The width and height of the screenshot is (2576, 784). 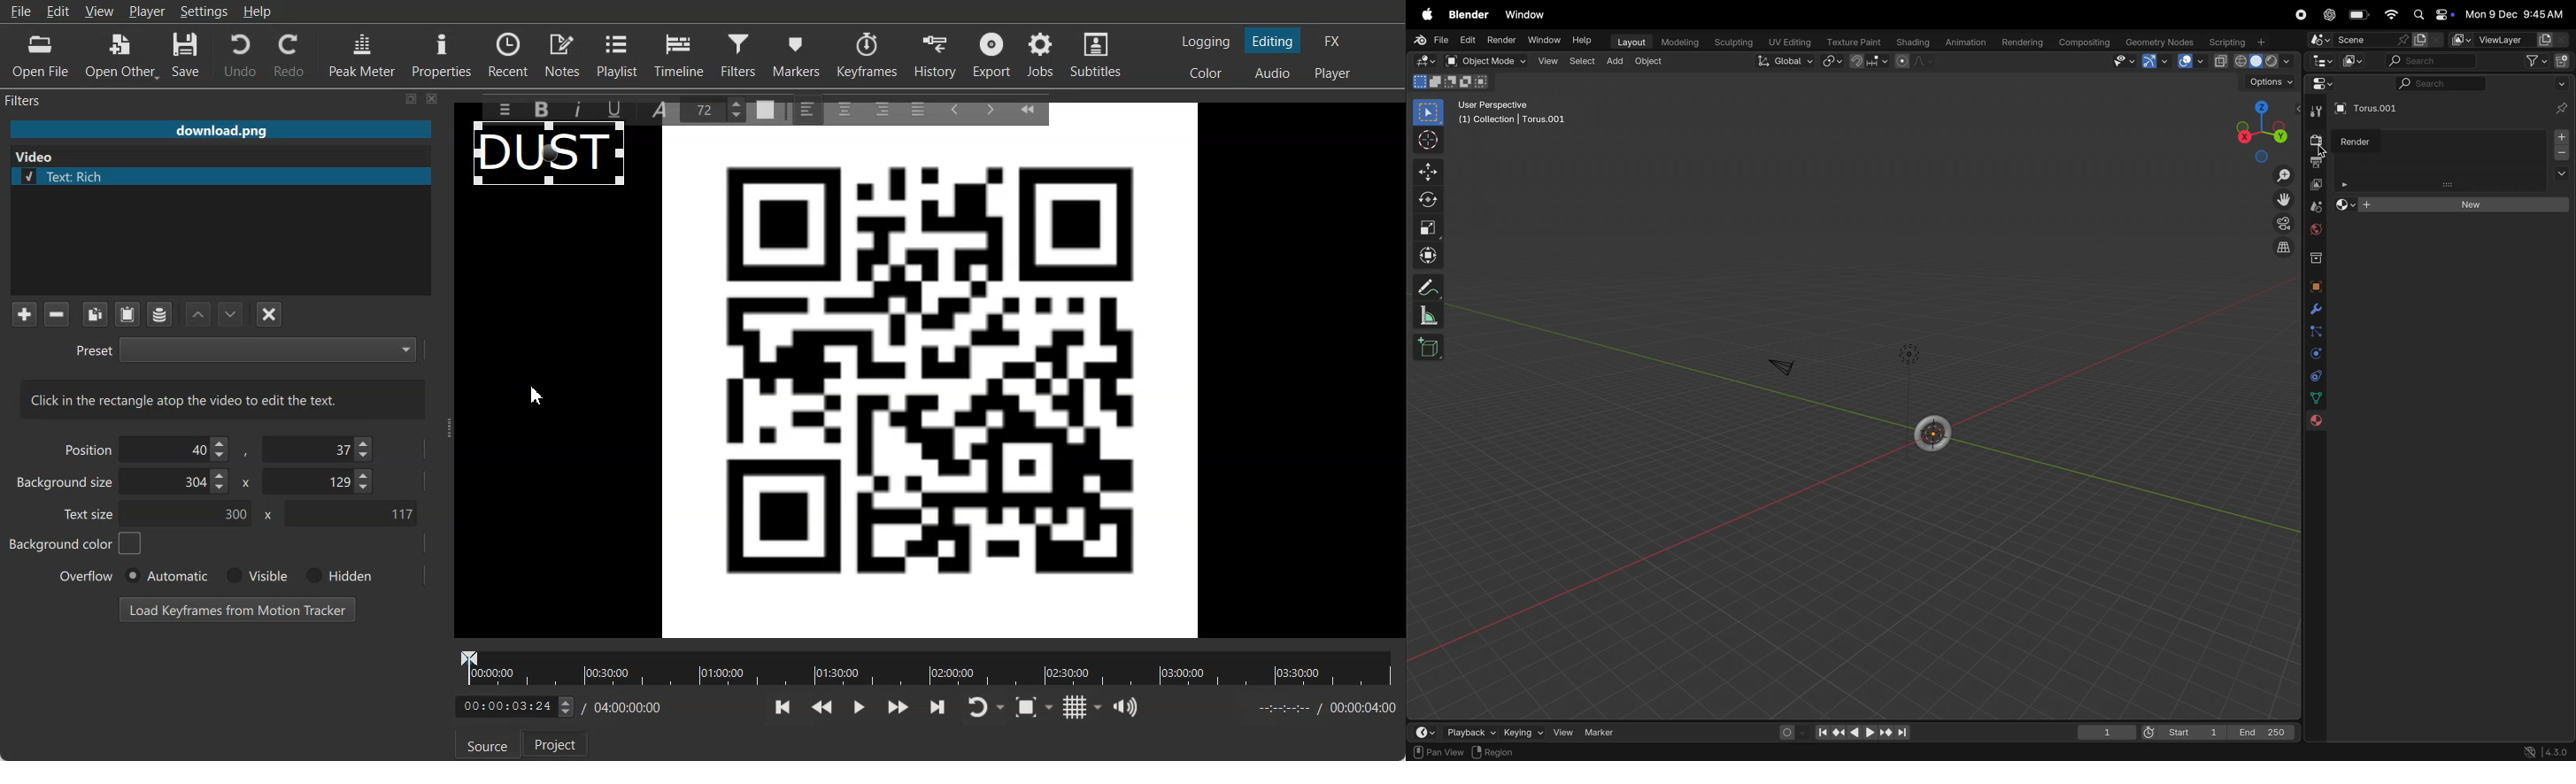 I want to click on edit, so click(x=1469, y=41).